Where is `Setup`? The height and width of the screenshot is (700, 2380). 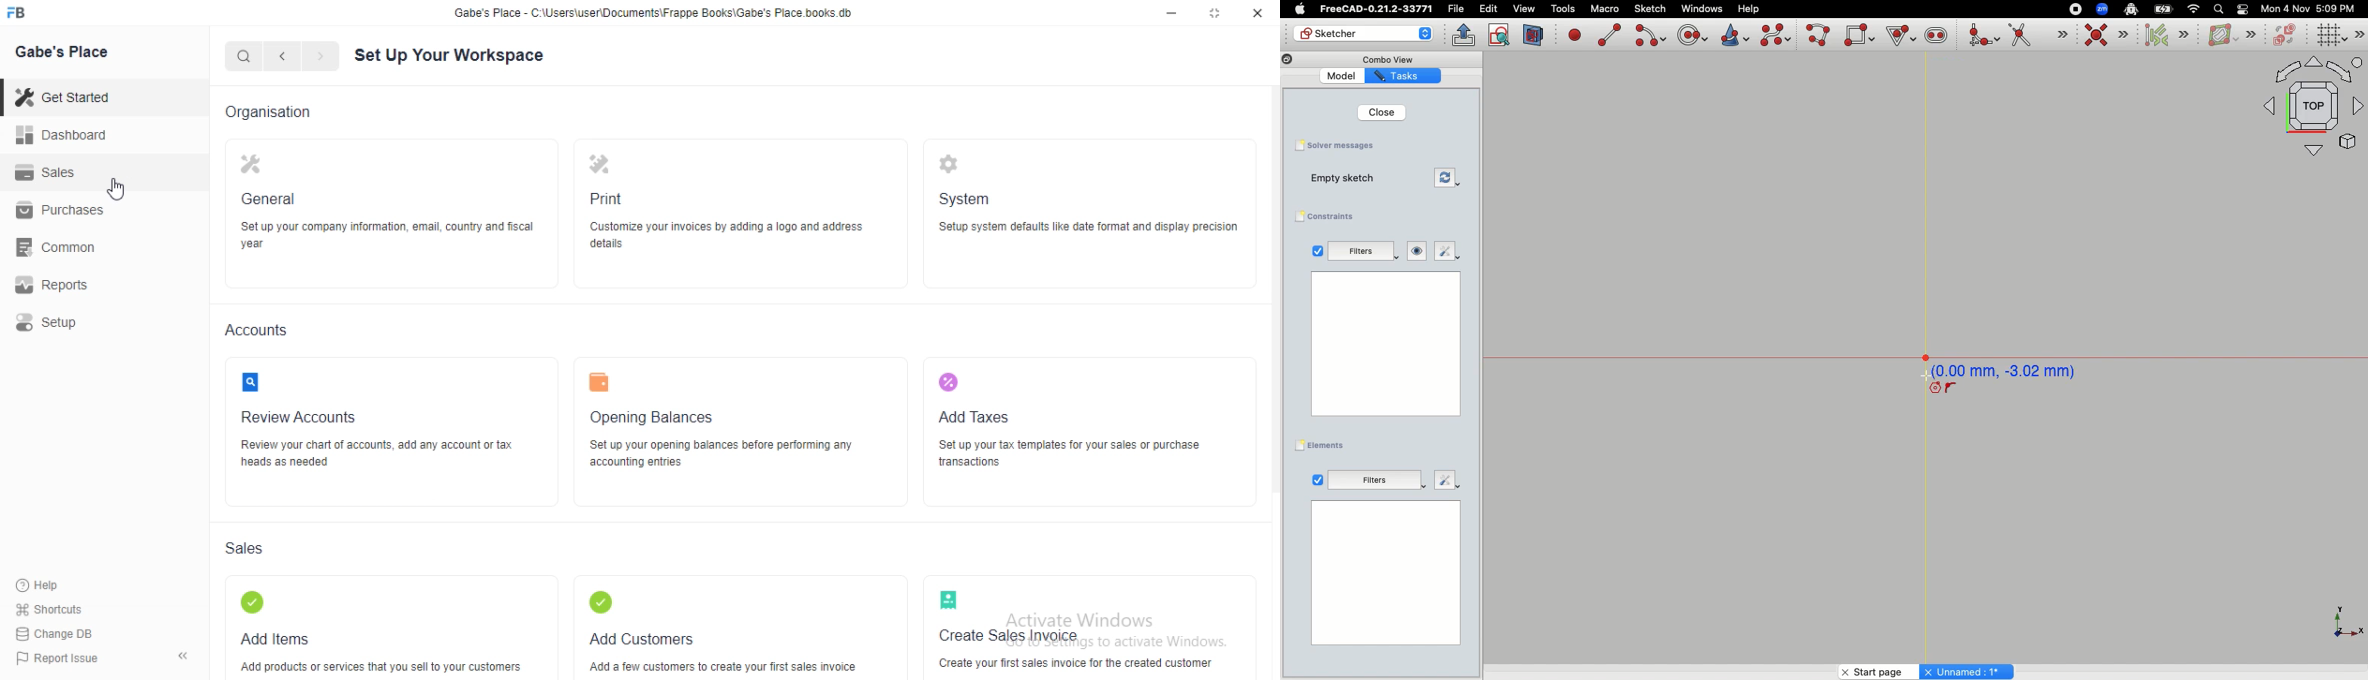
Setup is located at coordinates (49, 323).